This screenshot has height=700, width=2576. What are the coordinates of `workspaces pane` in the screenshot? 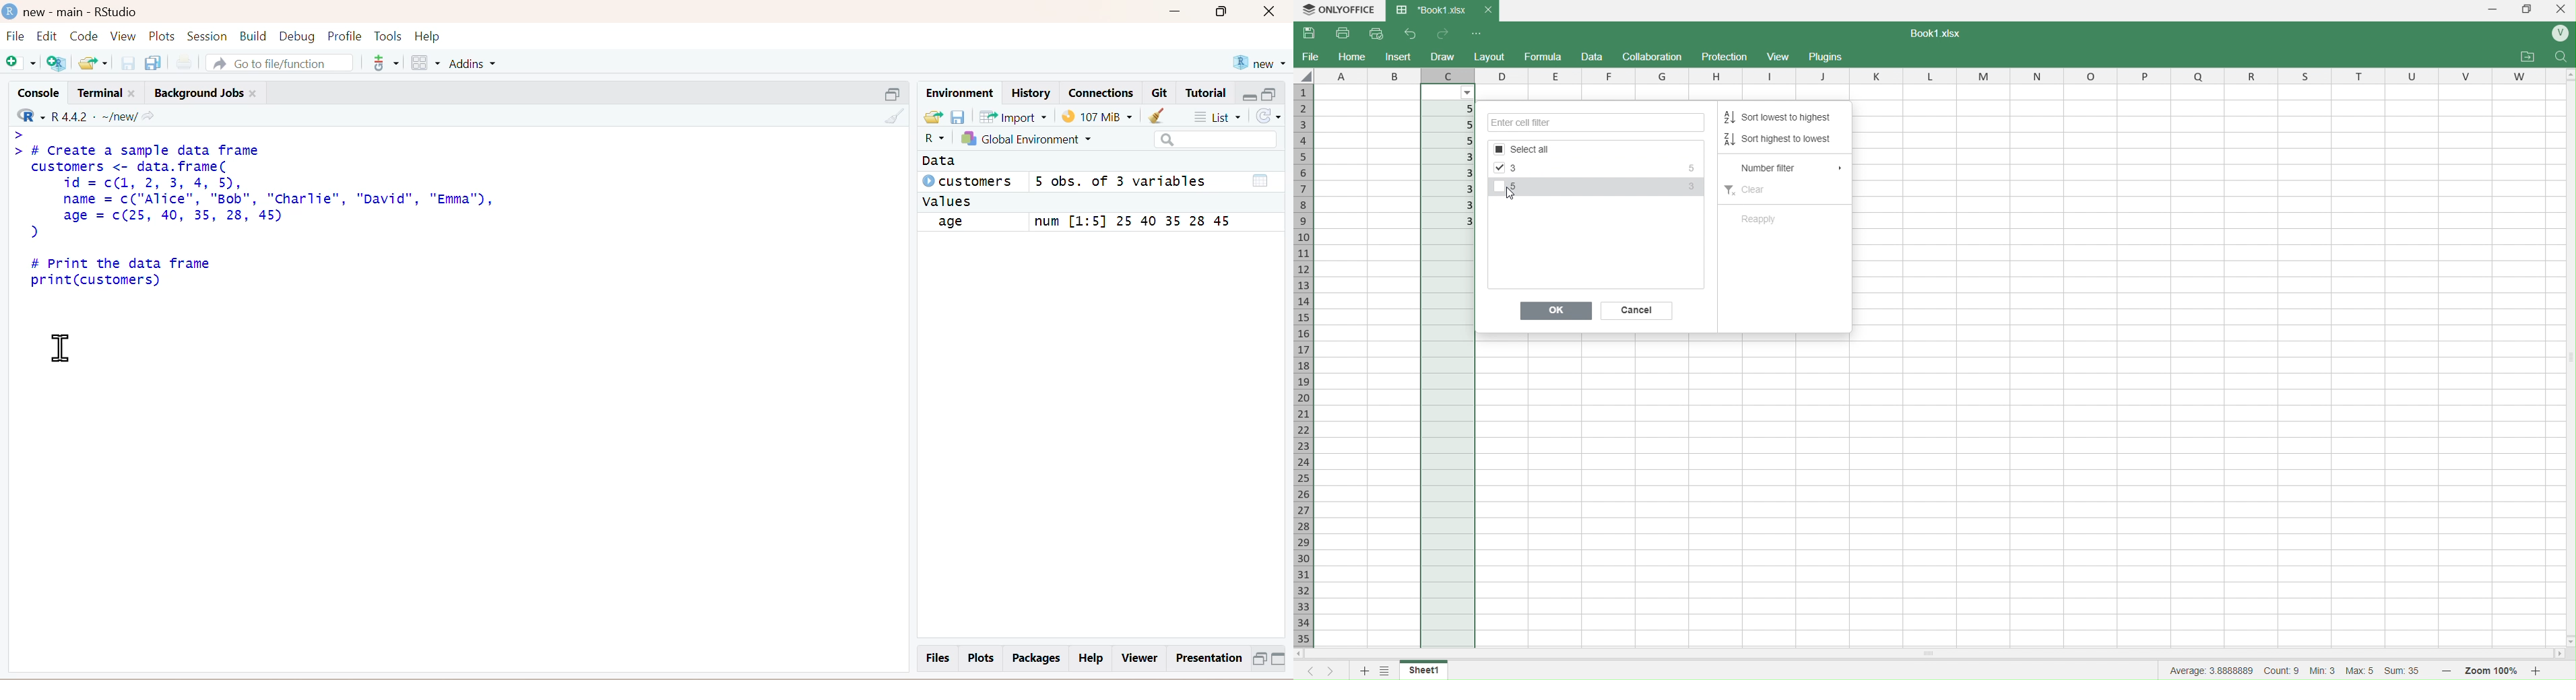 It's located at (424, 61).